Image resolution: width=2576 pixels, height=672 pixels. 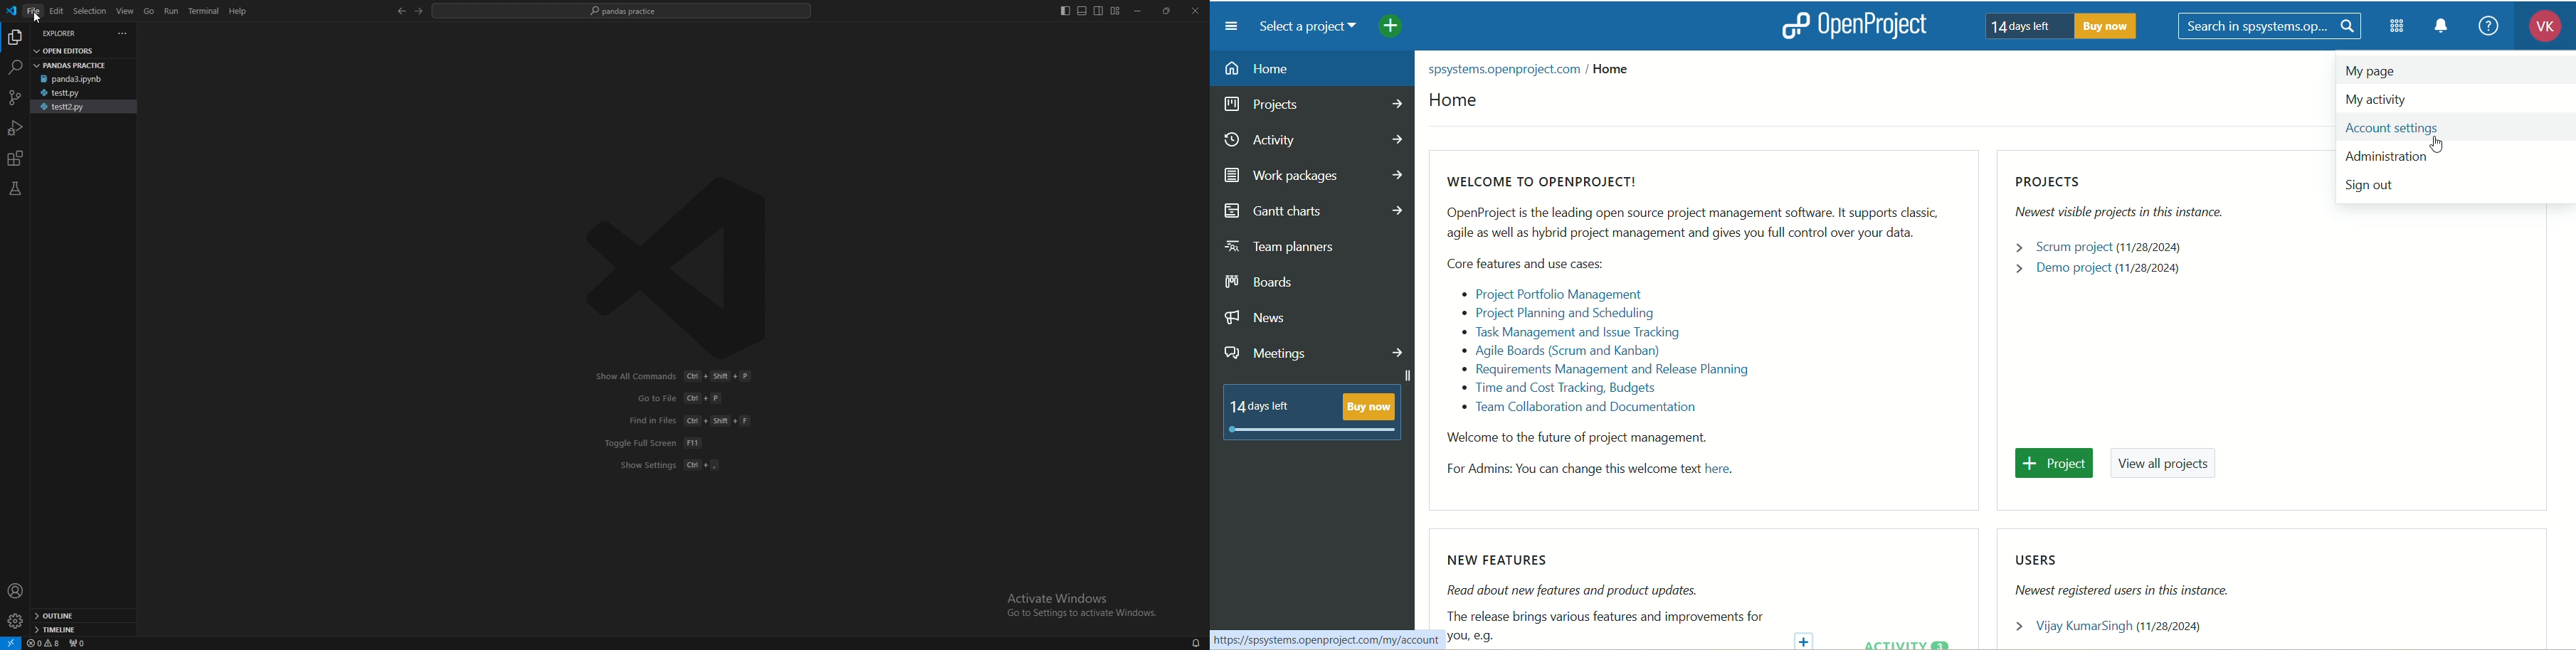 What do you see at coordinates (2115, 624) in the screenshot?
I see `user ` at bounding box center [2115, 624].